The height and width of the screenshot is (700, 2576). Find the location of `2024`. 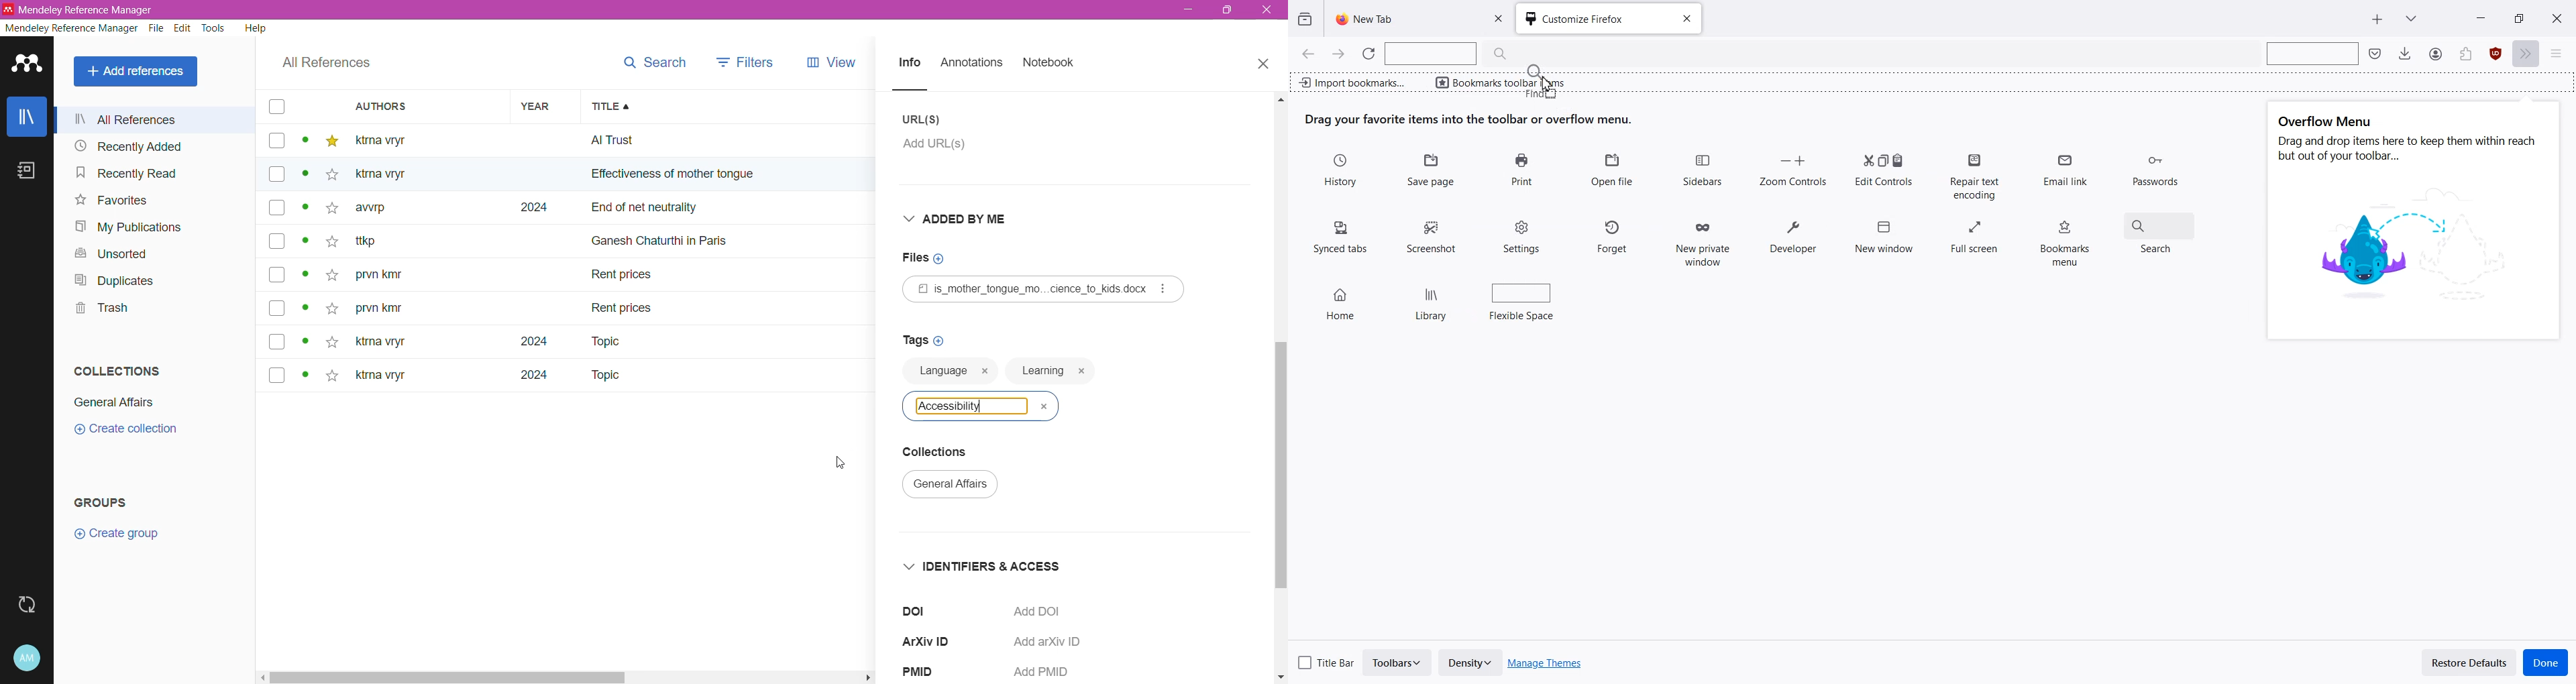

2024 is located at coordinates (531, 208).